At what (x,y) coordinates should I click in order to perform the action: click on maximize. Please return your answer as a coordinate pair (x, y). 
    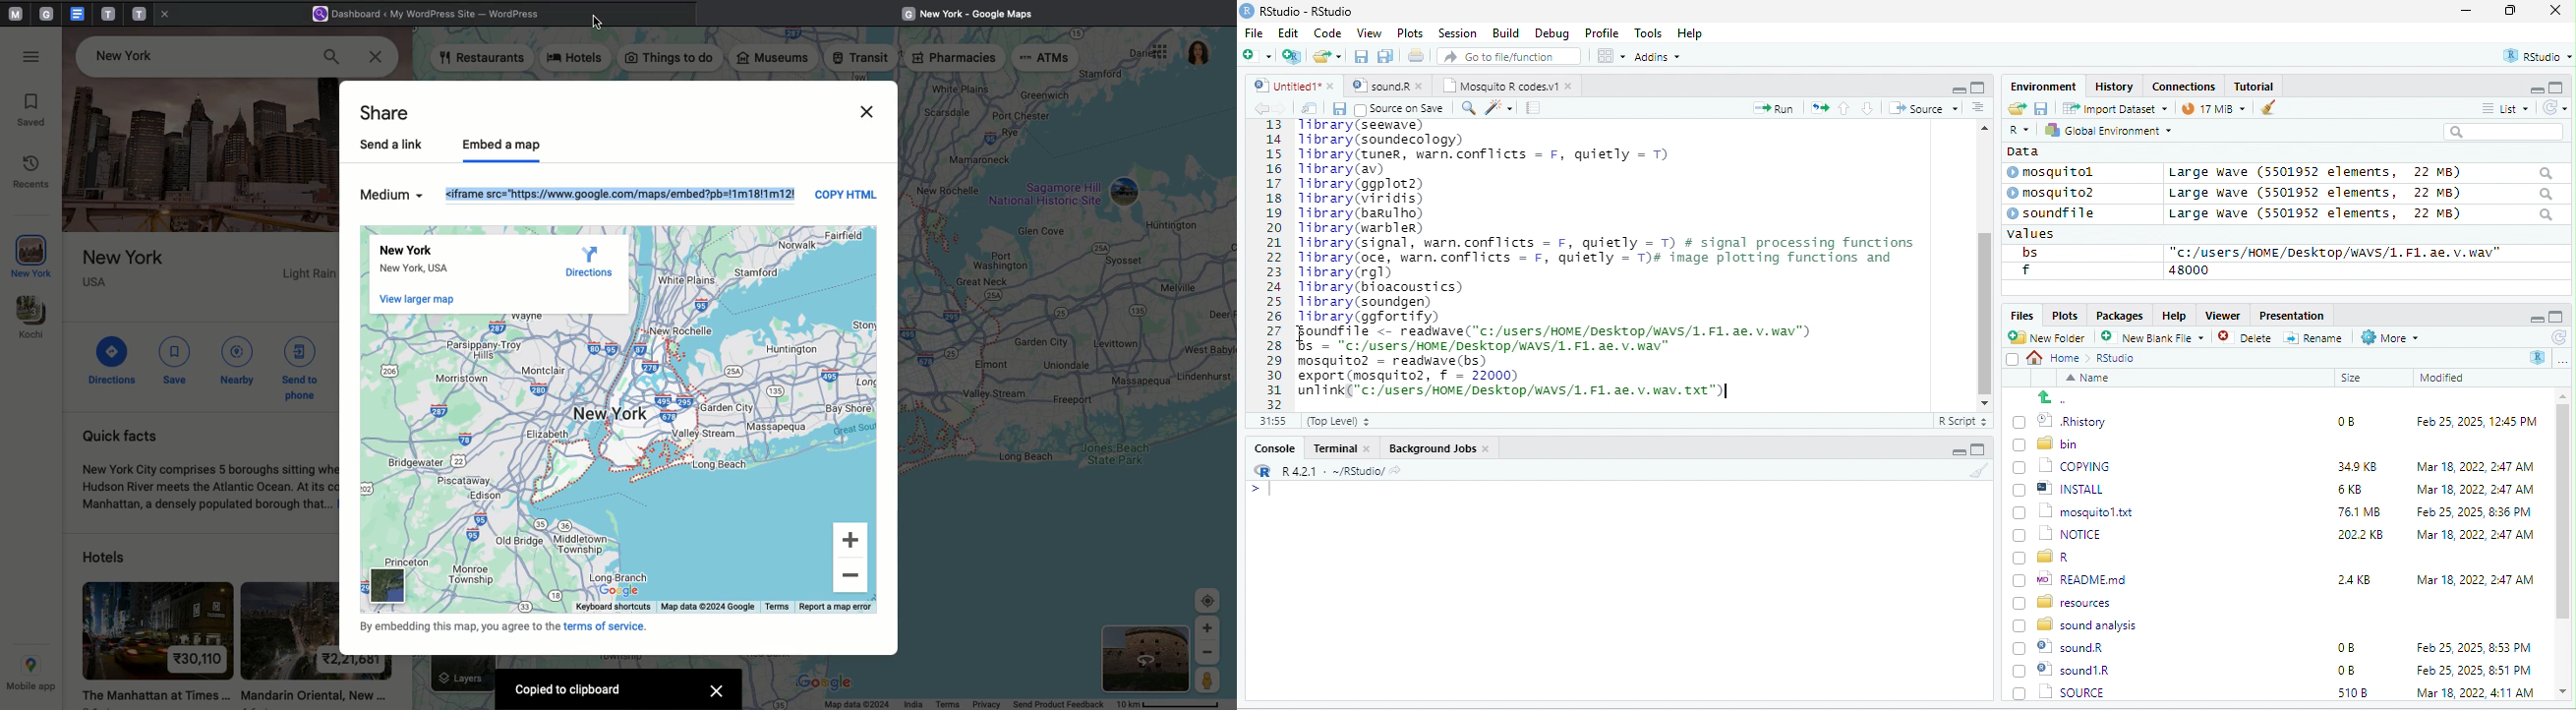
    Looking at the image, I should click on (2556, 317).